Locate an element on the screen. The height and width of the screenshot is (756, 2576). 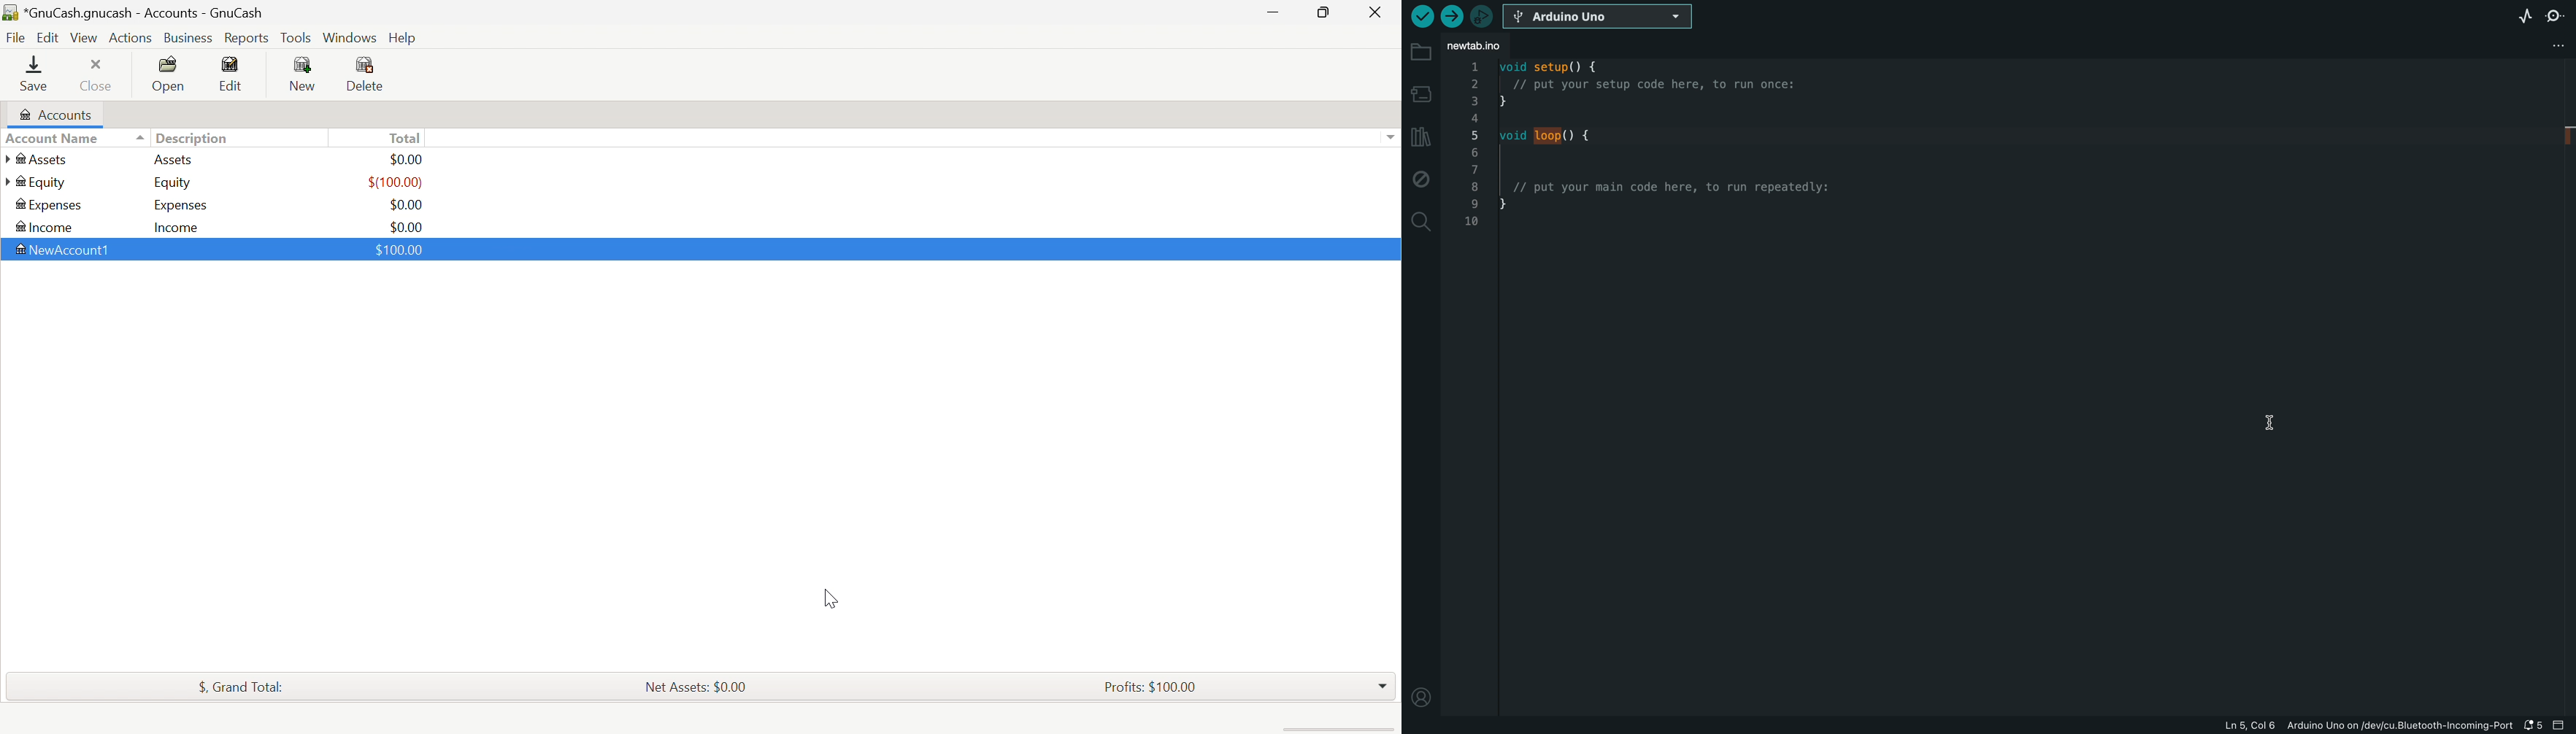
$100.00 is located at coordinates (401, 250).